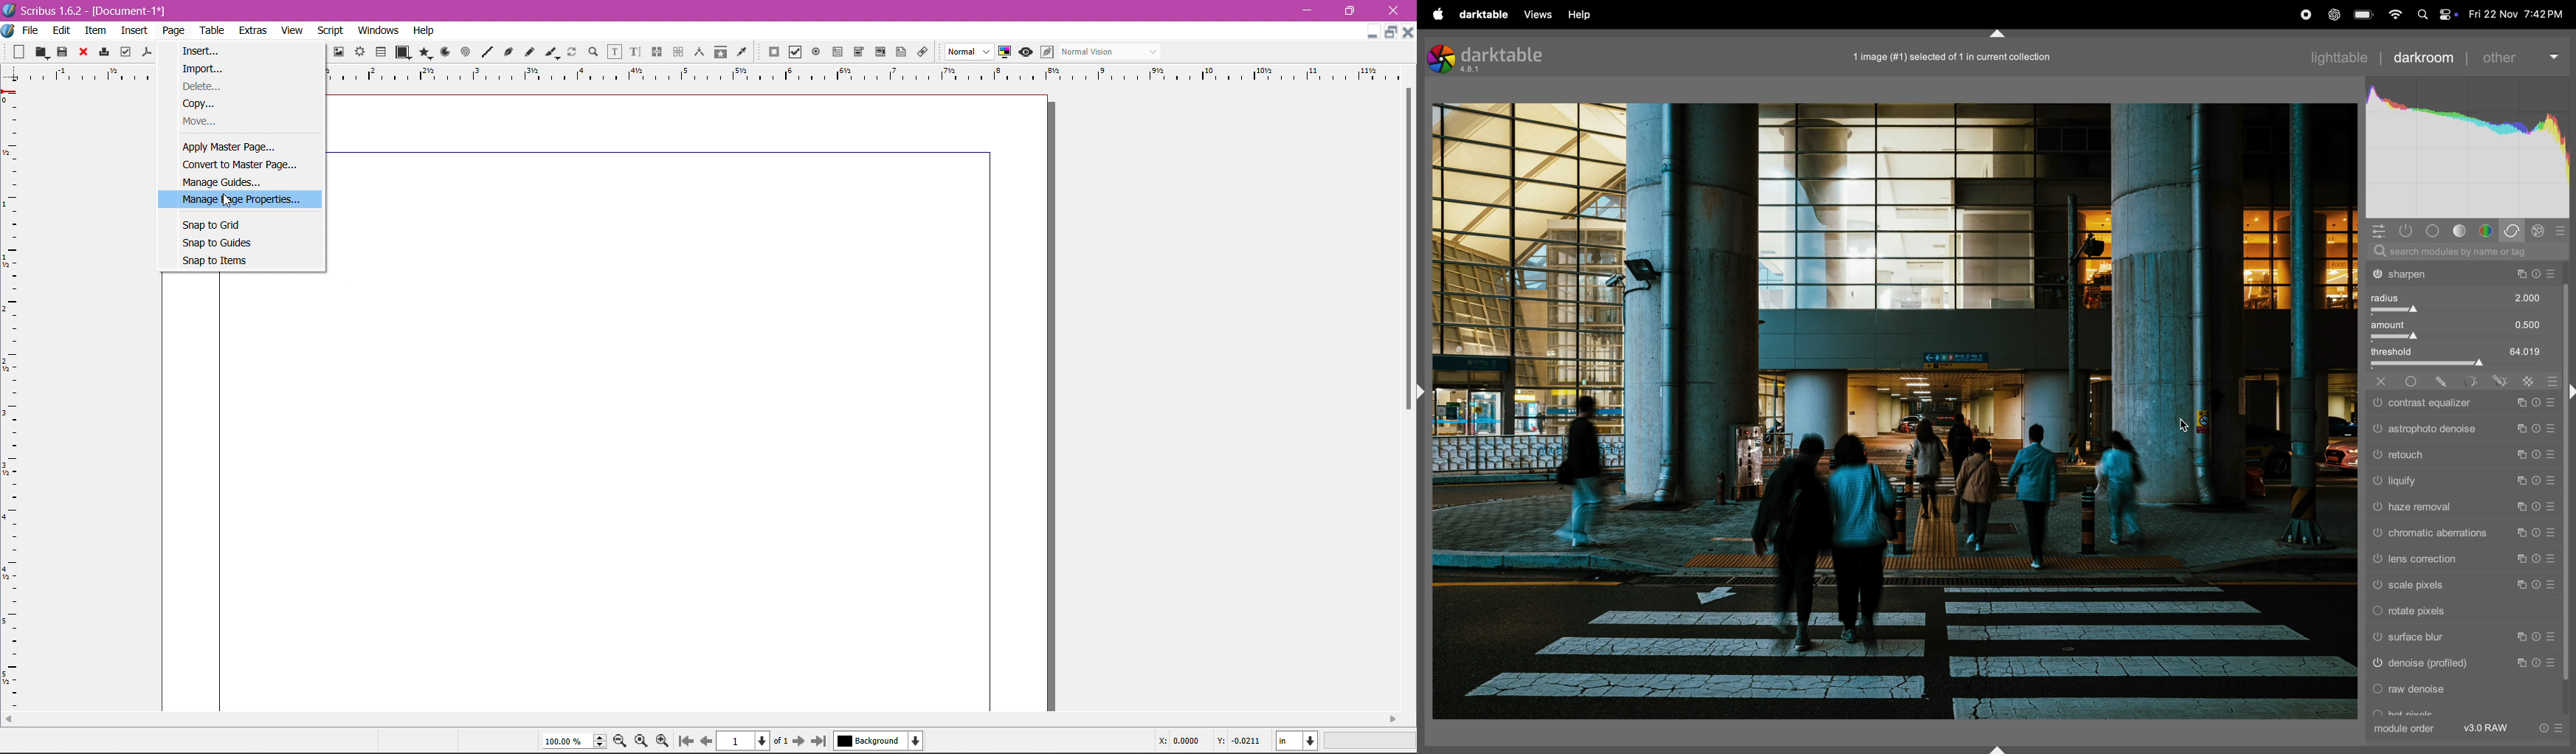 Image resolution: width=2576 pixels, height=756 pixels. I want to click on Zoom out by the stepping value in Tools preferences, so click(621, 741).